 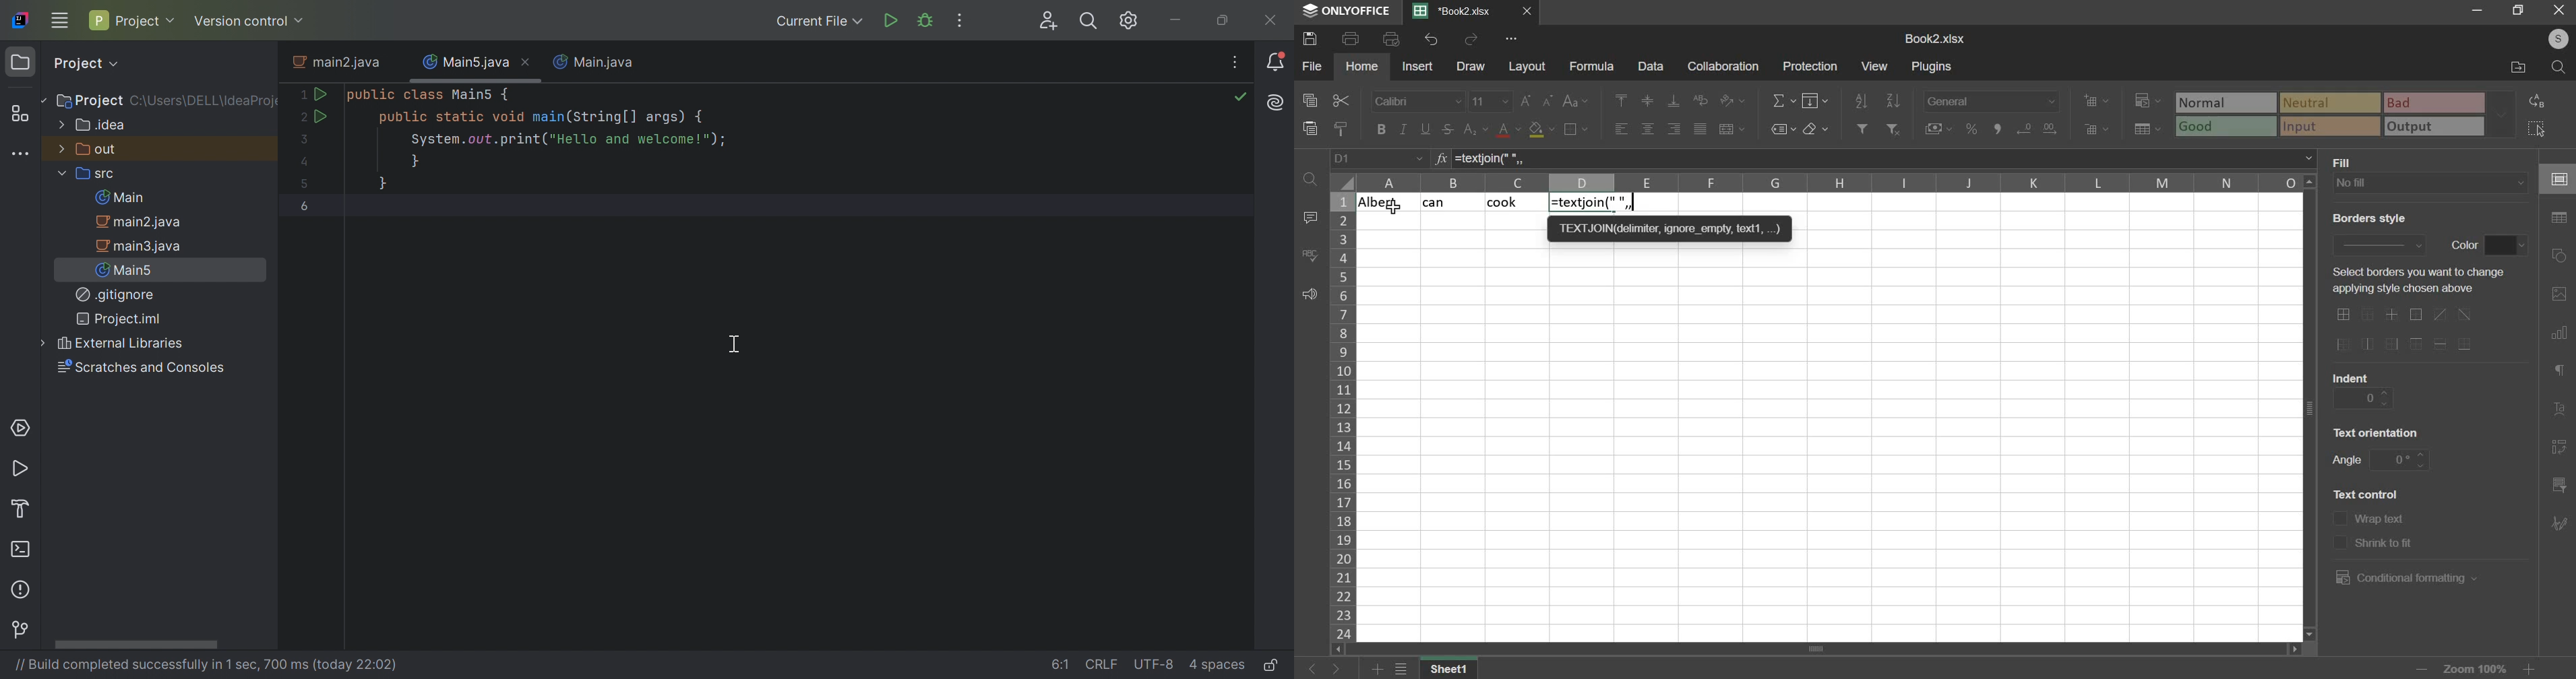 I want to click on bold, so click(x=1380, y=129).